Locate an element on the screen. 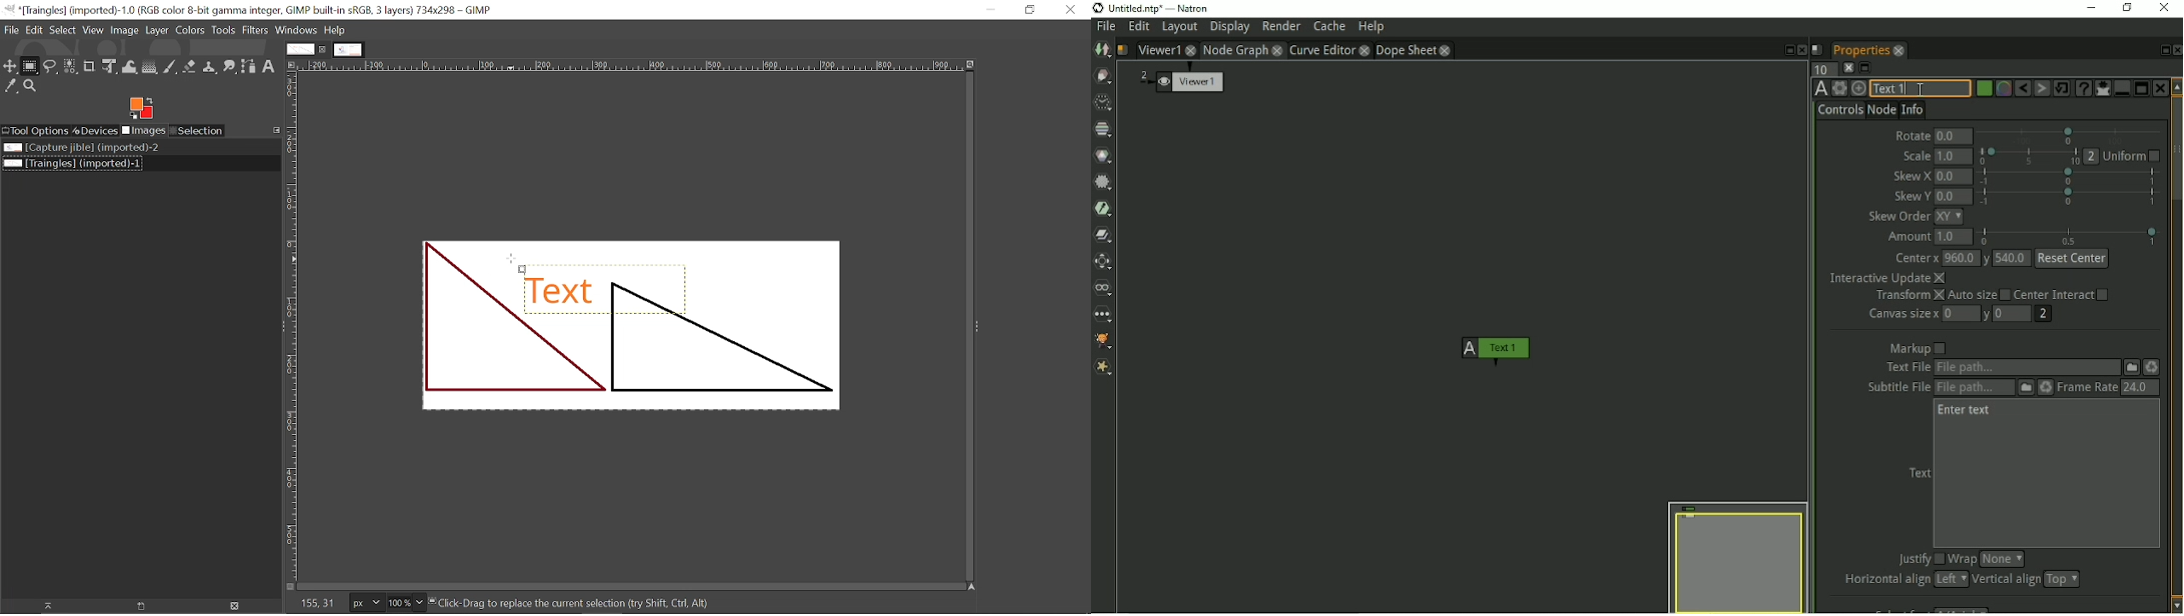 The width and height of the screenshot is (2184, 616). Amount is located at coordinates (1908, 236).